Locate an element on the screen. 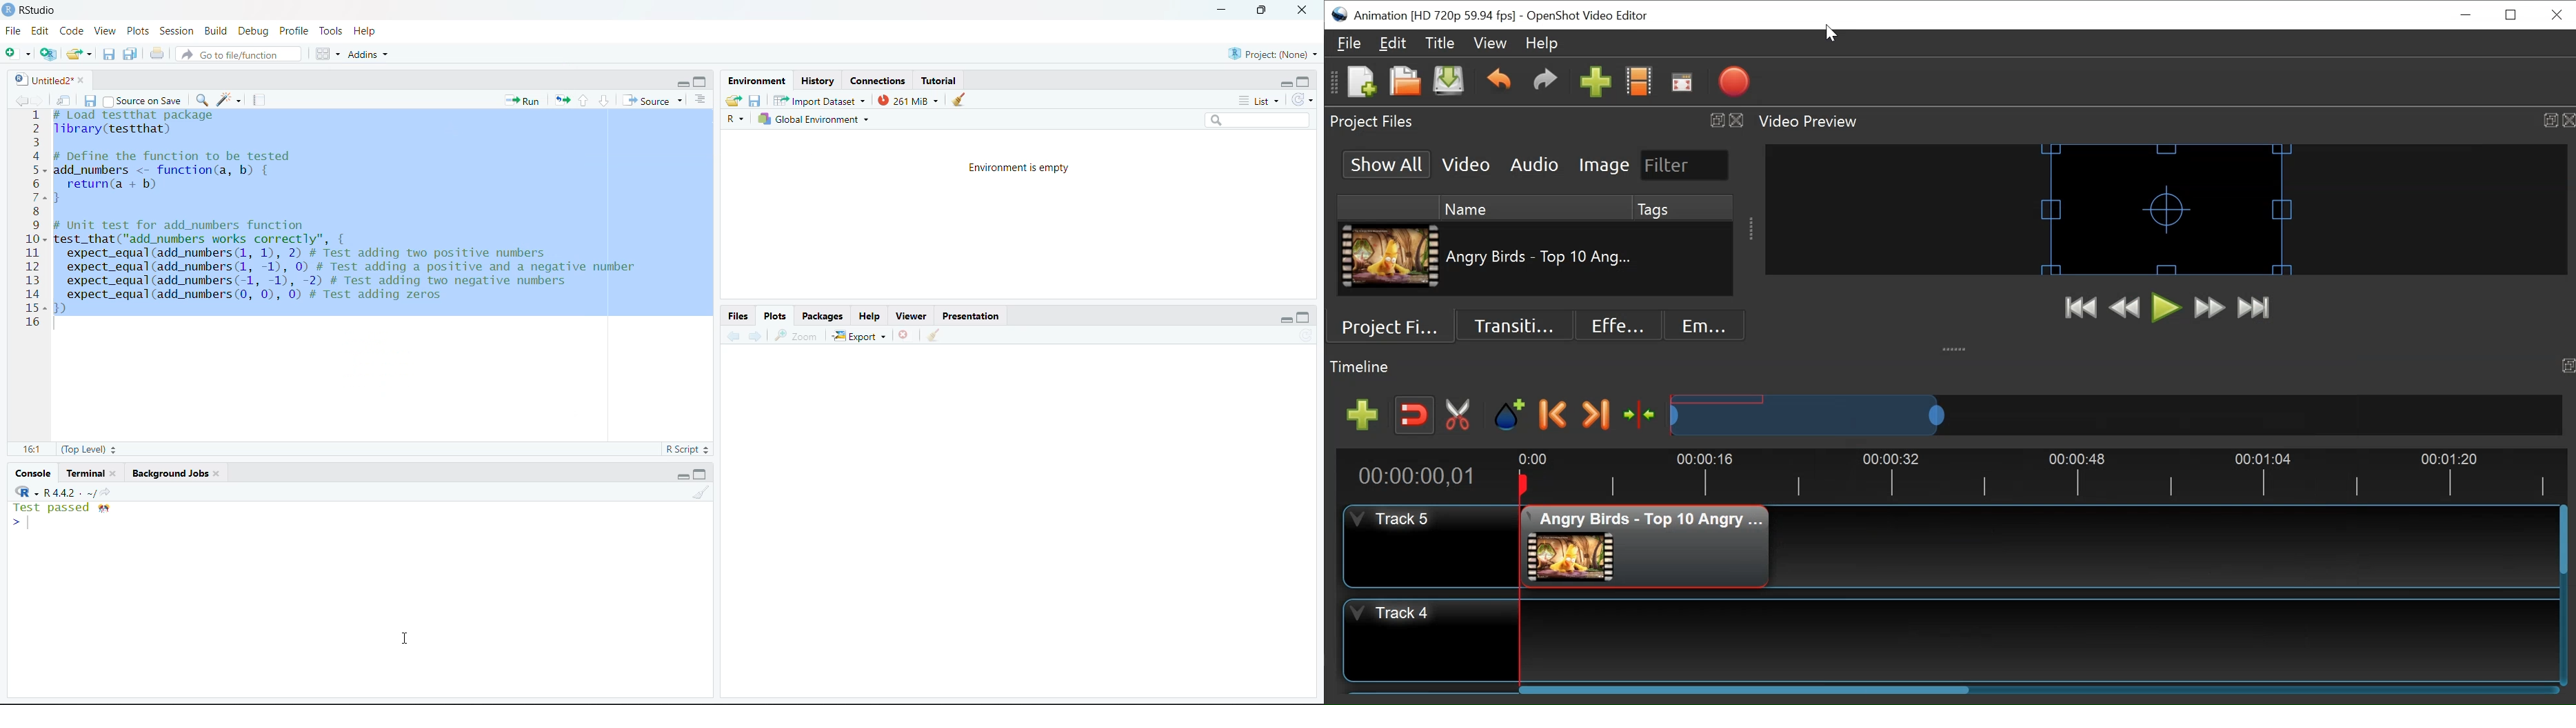 This screenshot has height=728, width=2576. R Script is located at coordinates (681, 449).